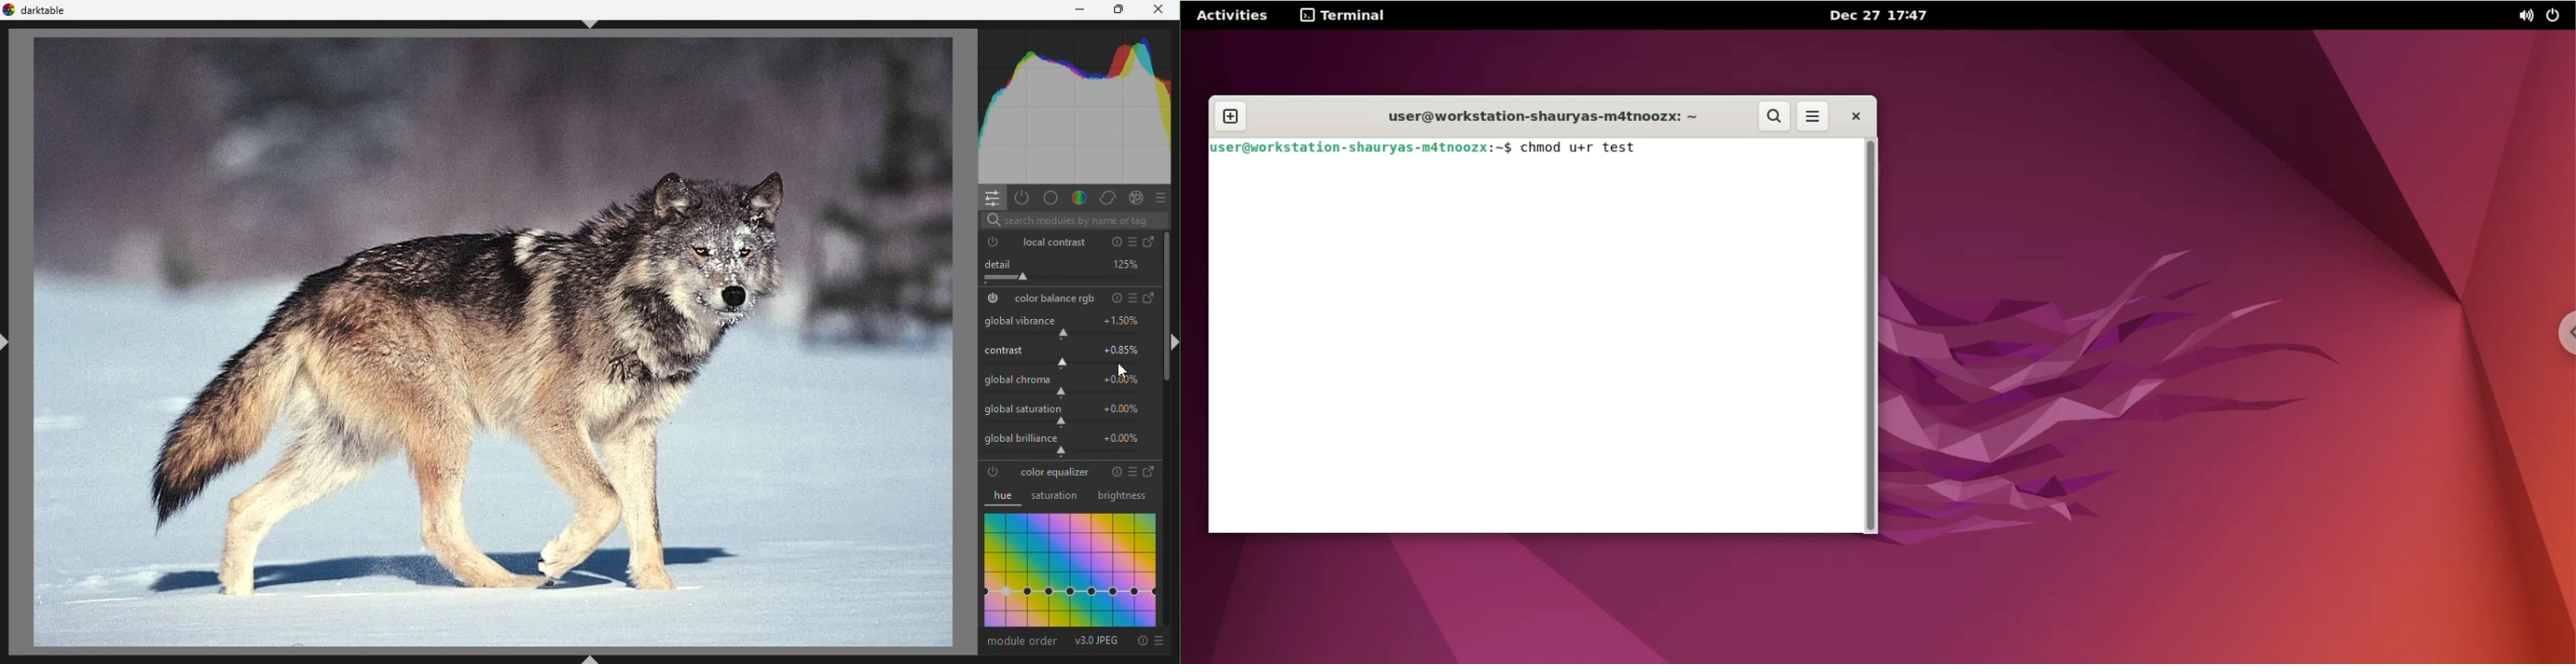 The image size is (2576, 672). What do you see at coordinates (10, 339) in the screenshot?
I see `shift+ctrl+l` at bounding box center [10, 339].